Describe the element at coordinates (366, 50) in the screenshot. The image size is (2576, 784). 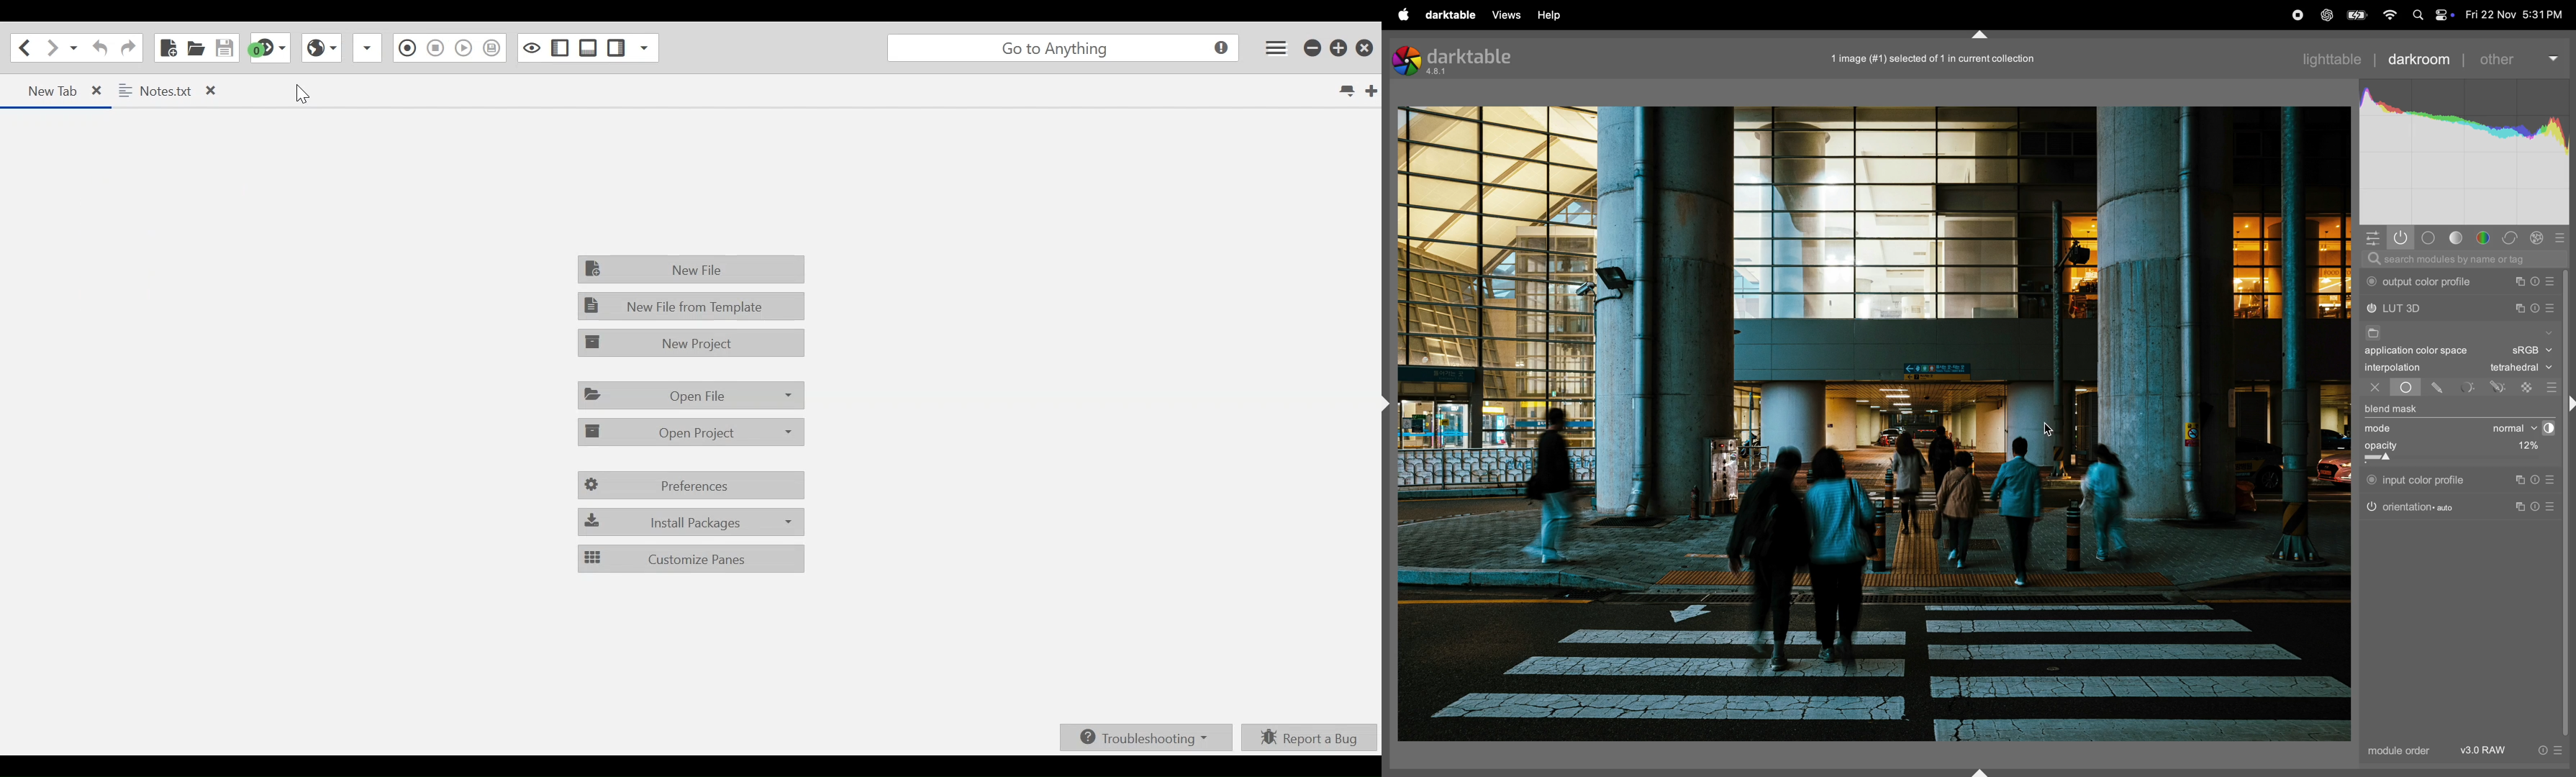
I see `dropdown` at that location.